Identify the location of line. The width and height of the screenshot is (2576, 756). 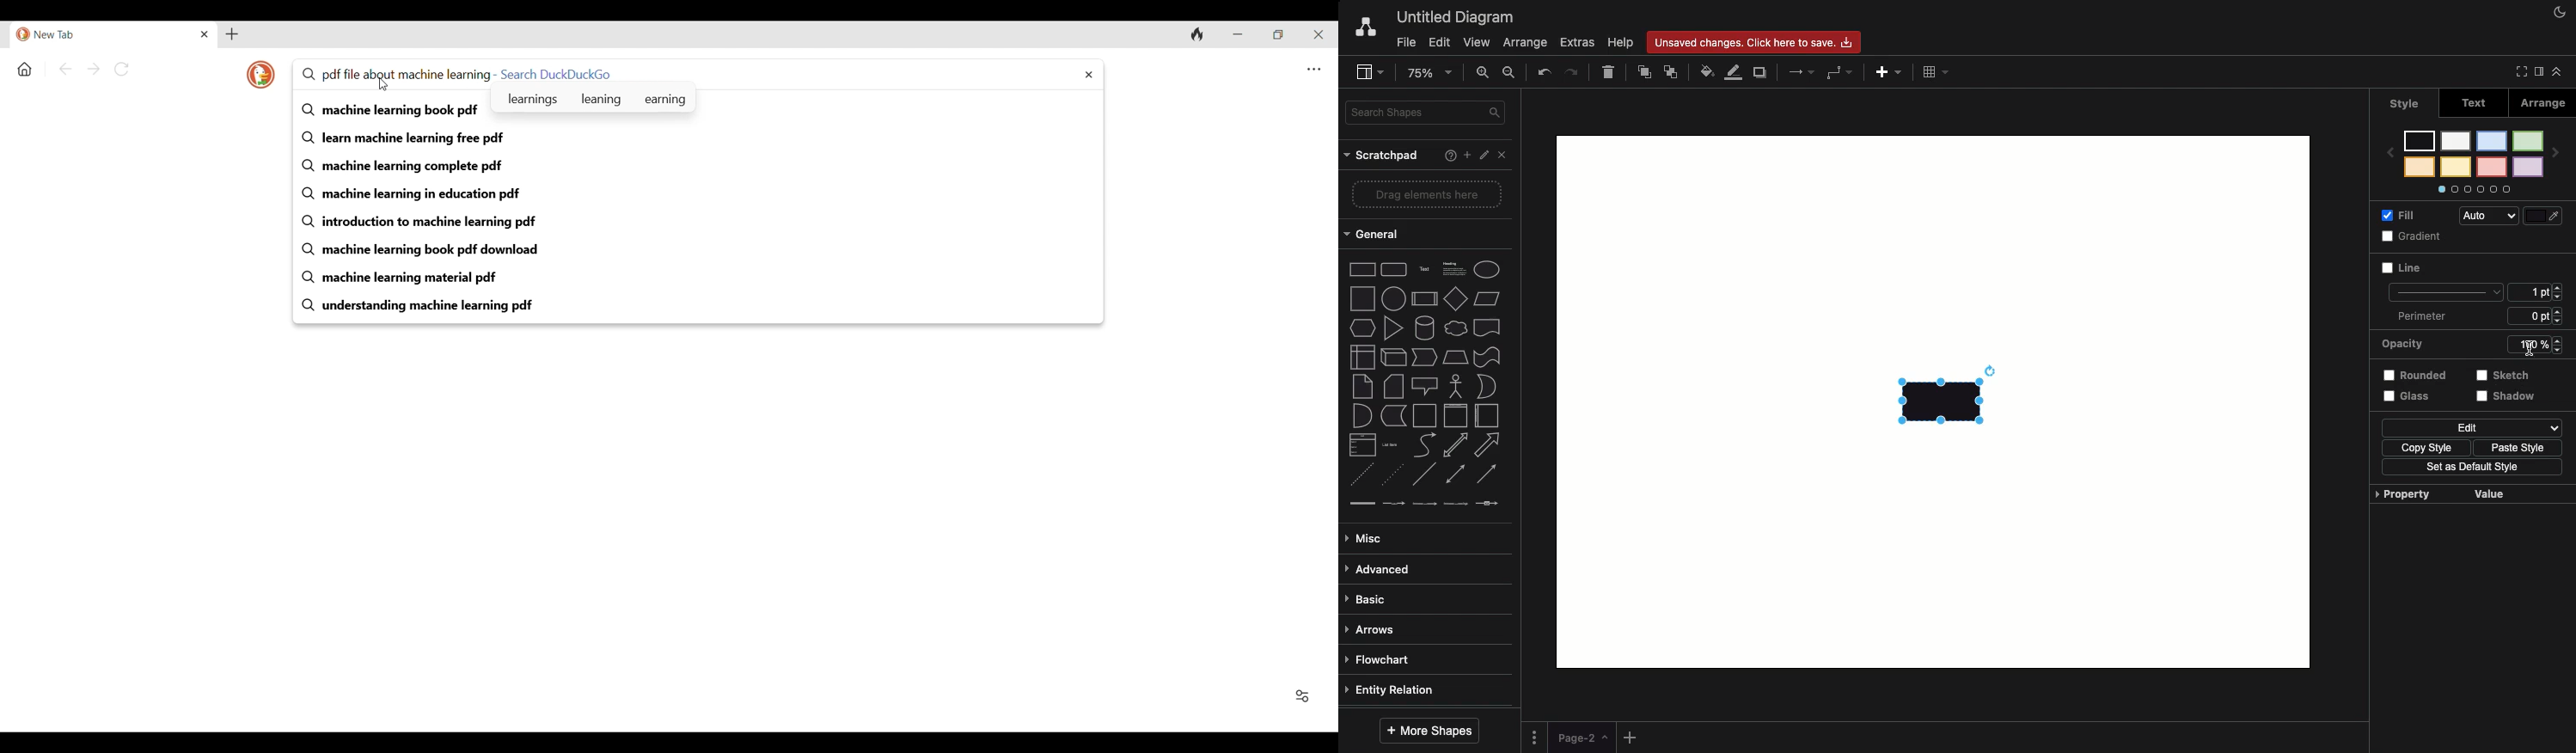
(1423, 475).